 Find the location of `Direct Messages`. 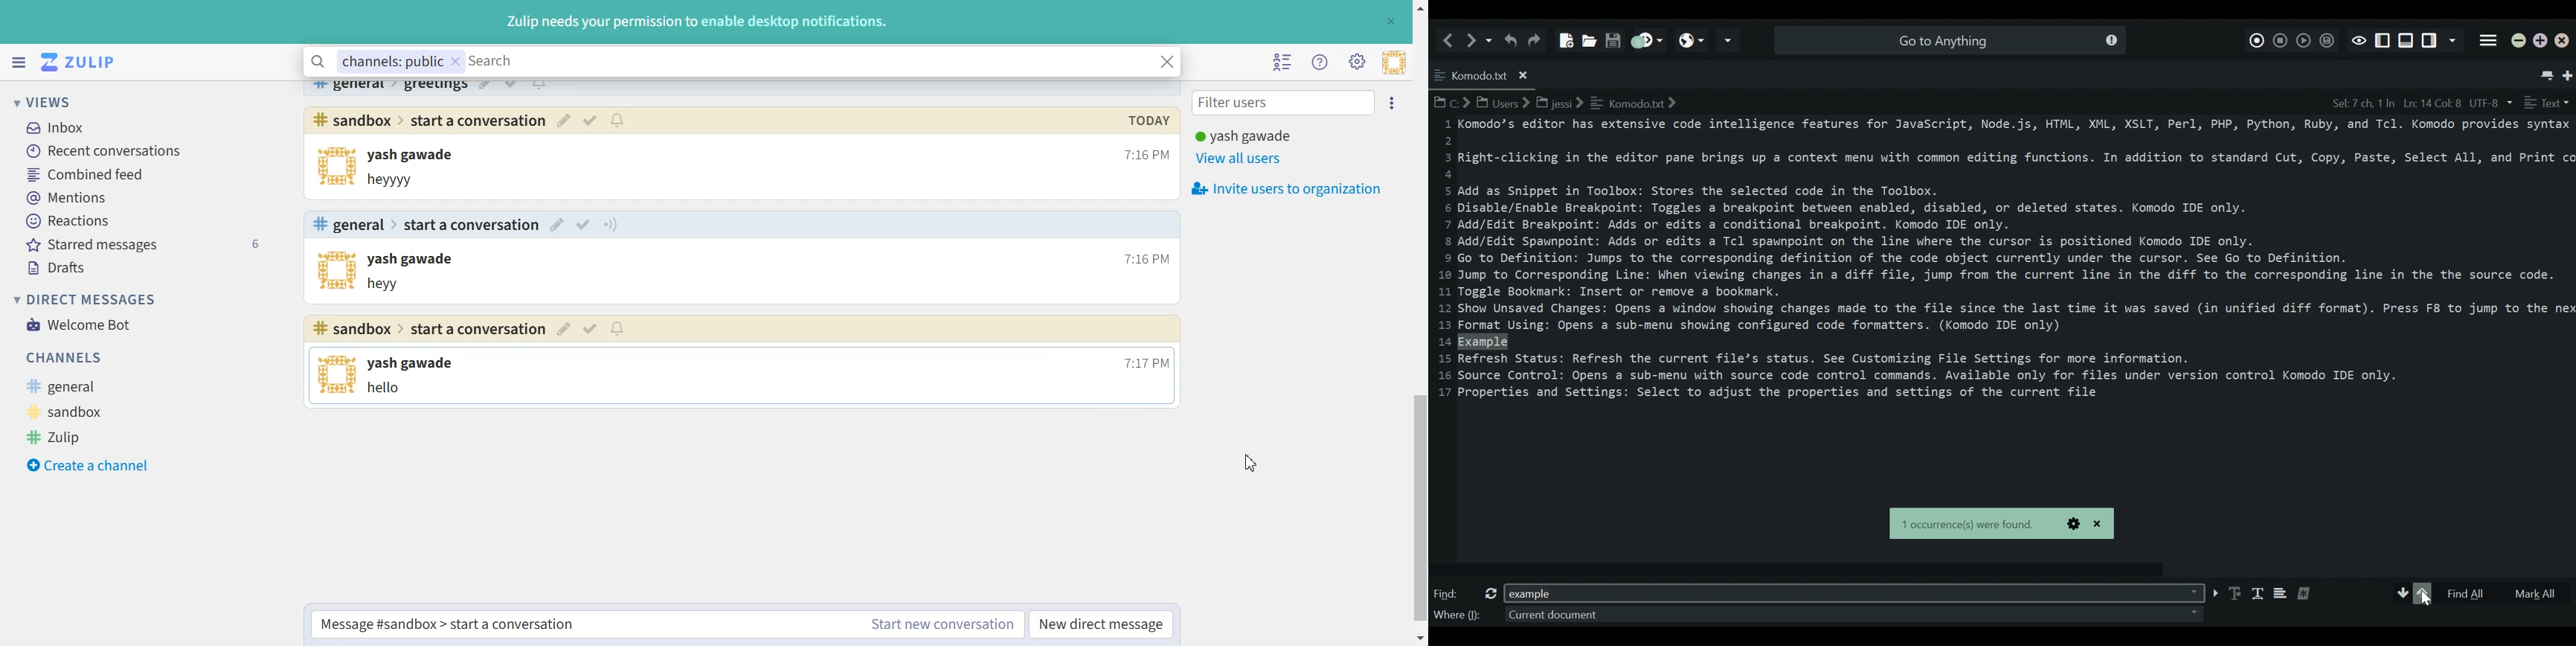

Direct Messages is located at coordinates (85, 299).